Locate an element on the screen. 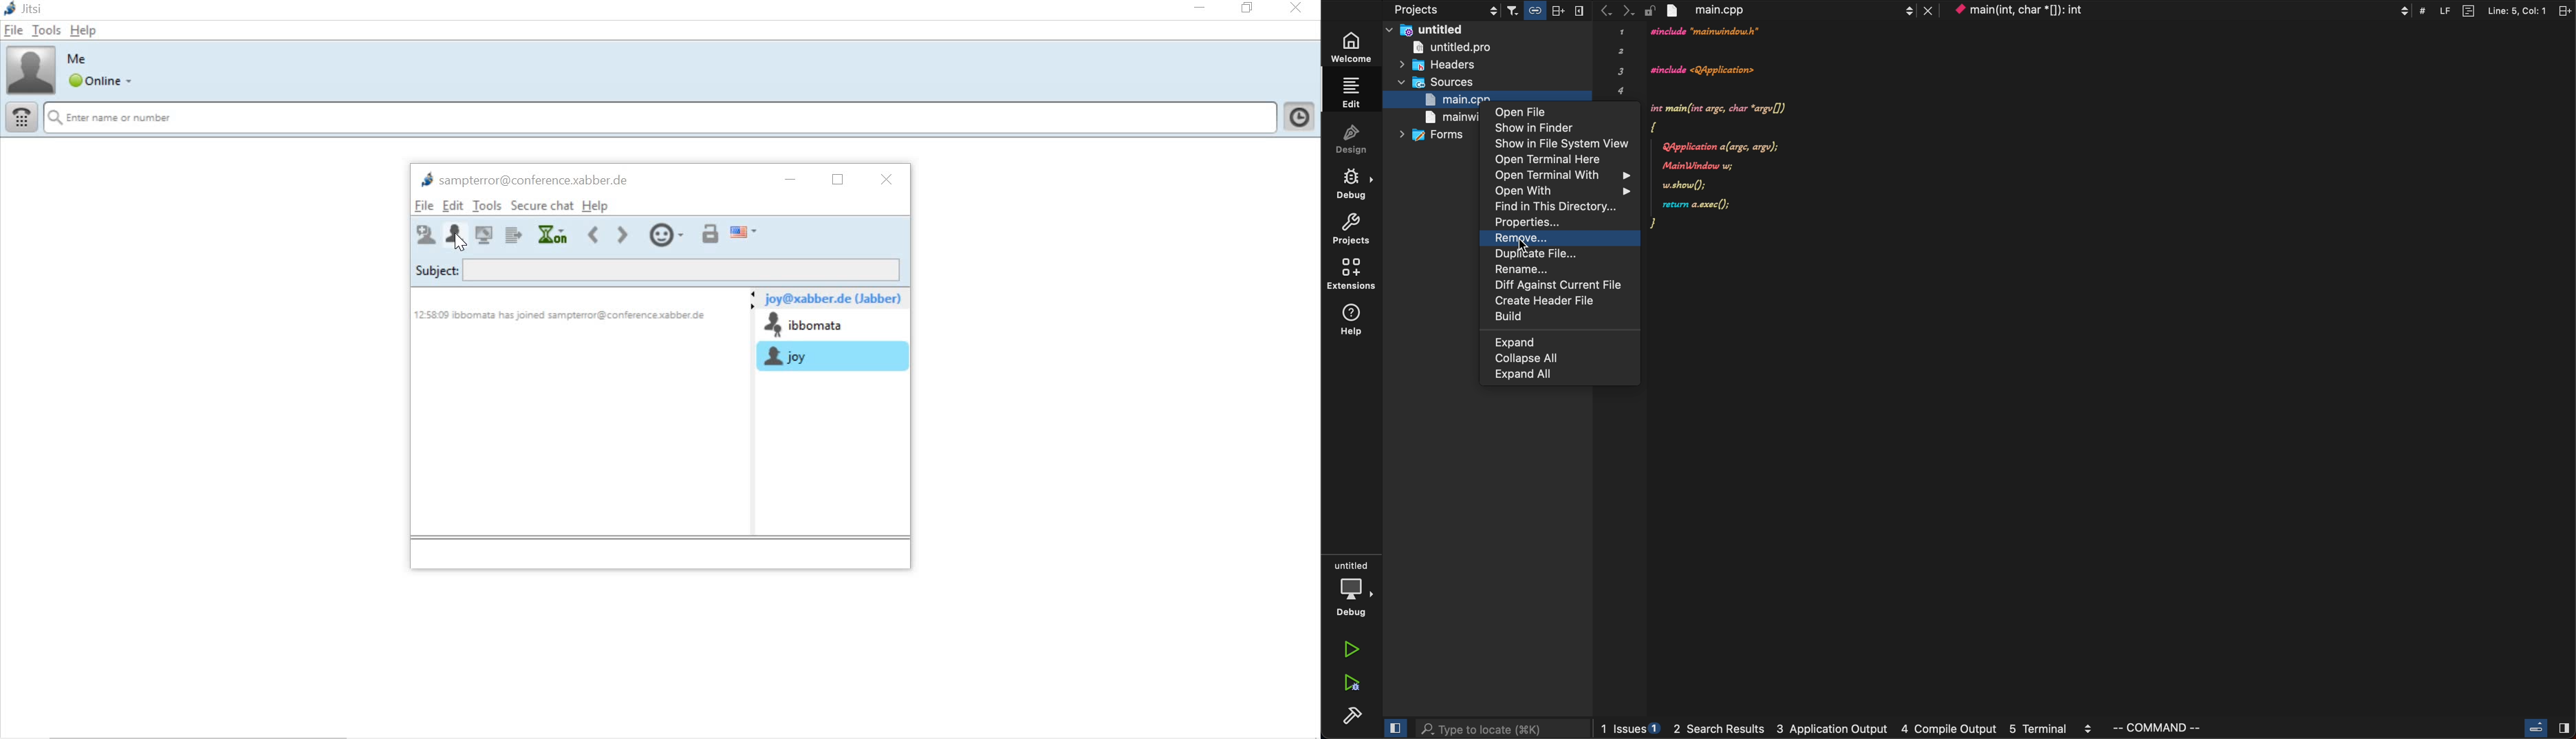 The height and width of the screenshot is (756, 2576). build is located at coordinates (1350, 717).